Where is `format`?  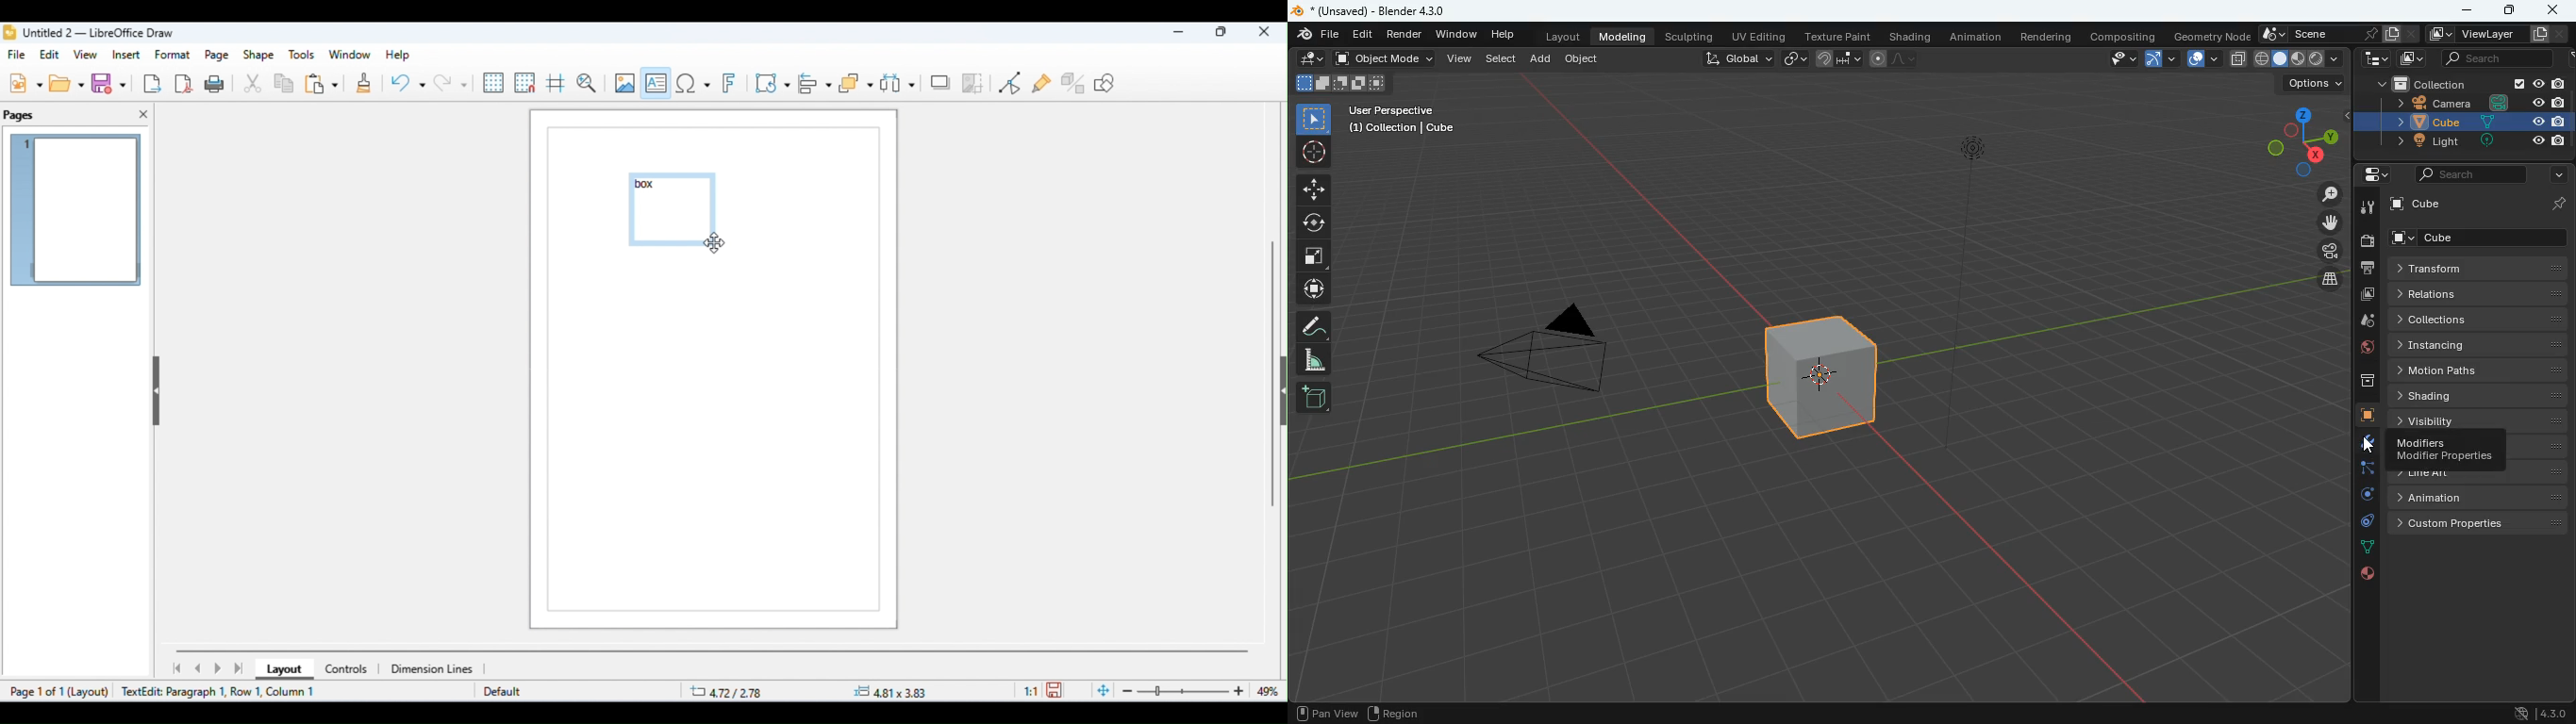
format is located at coordinates (174, 54).